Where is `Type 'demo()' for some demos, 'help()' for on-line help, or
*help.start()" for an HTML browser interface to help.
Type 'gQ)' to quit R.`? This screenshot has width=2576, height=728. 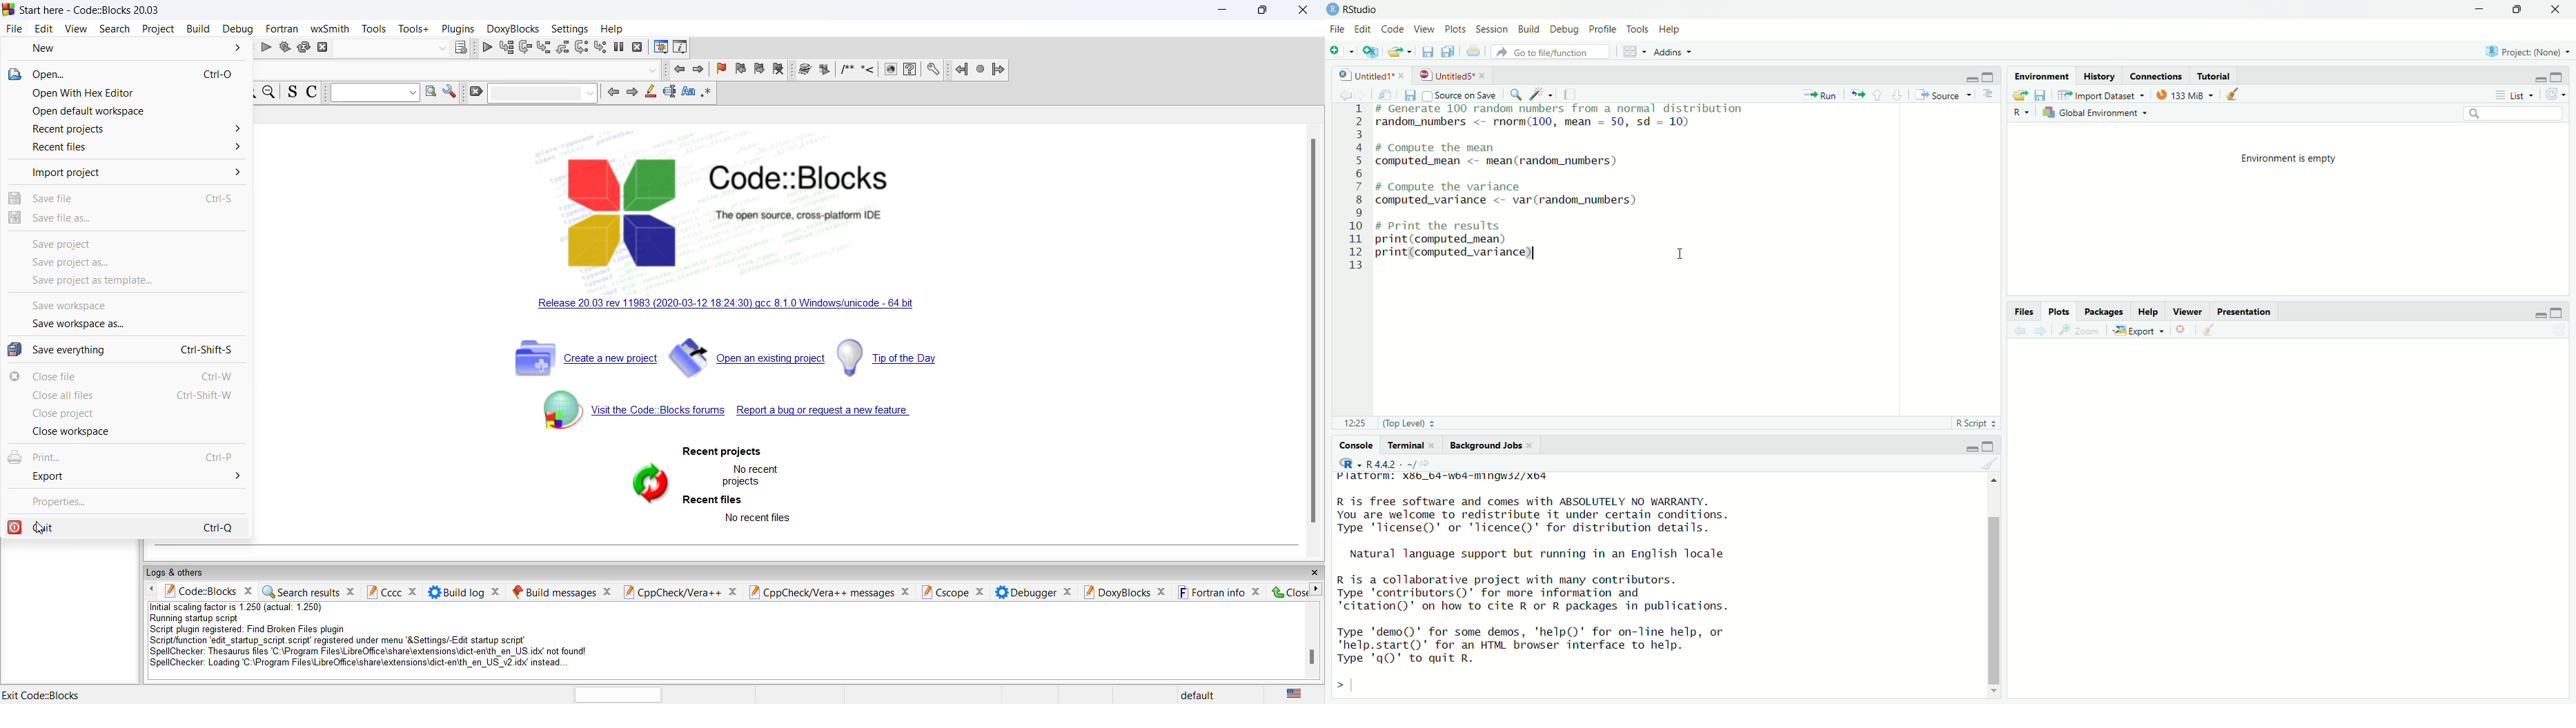 Type 'demo()' for some demos, 'help()' for on-line help, or
*help.start()" for an HTML browser interface to help.
Type 'gQ)' to quit R. is located at coordinates (1560, 645).